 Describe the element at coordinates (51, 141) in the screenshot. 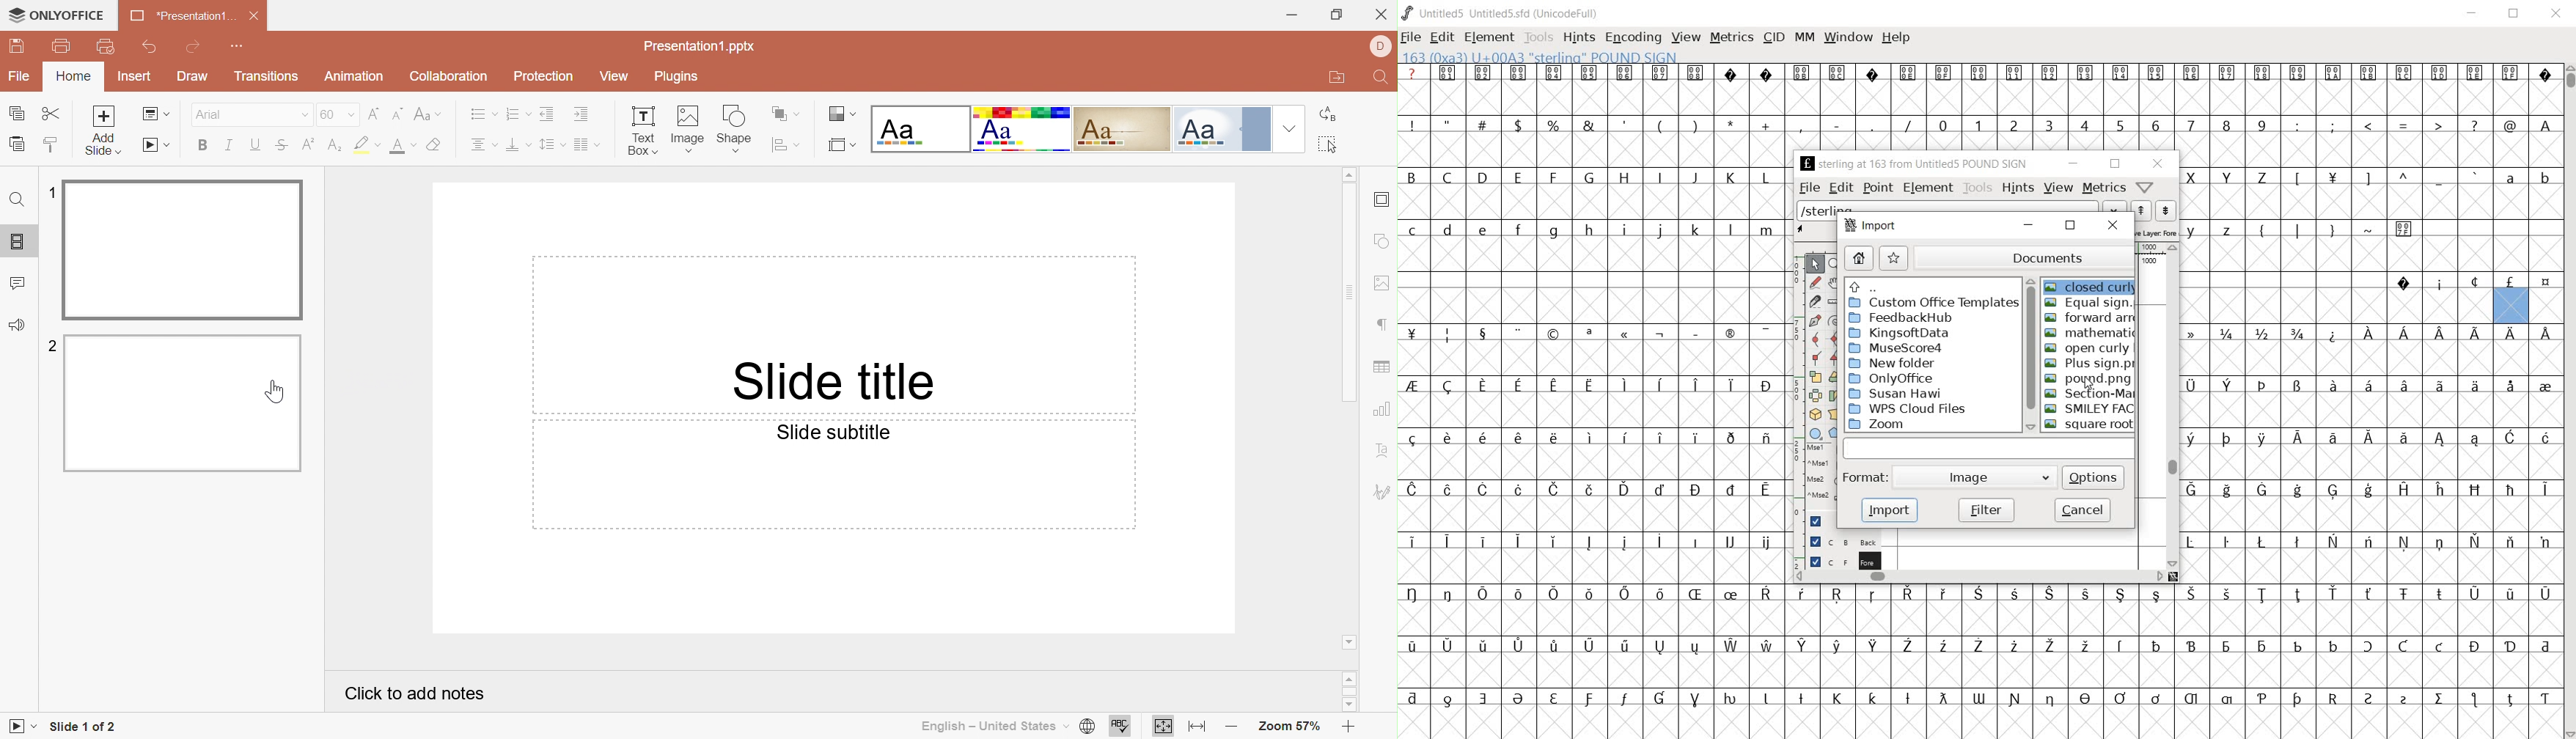

I see `Copy Style` at that location.